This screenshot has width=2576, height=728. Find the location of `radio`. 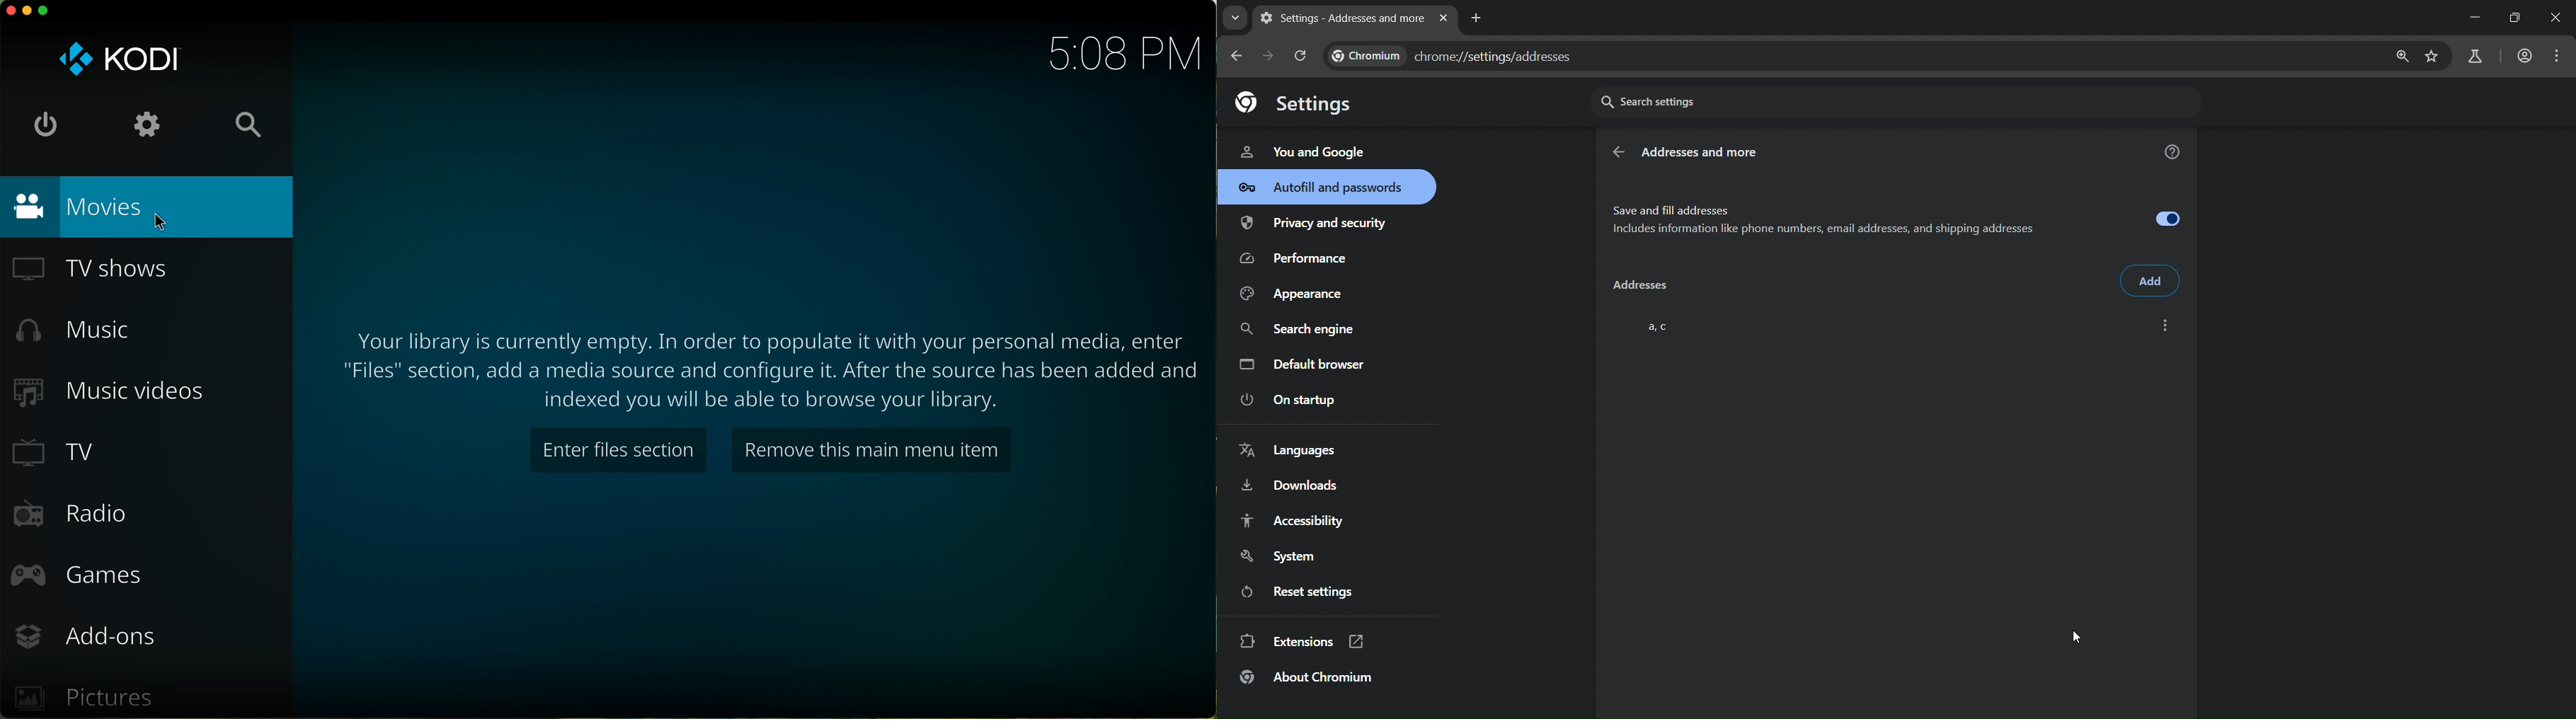

radio is located at coordinates (74, 514).